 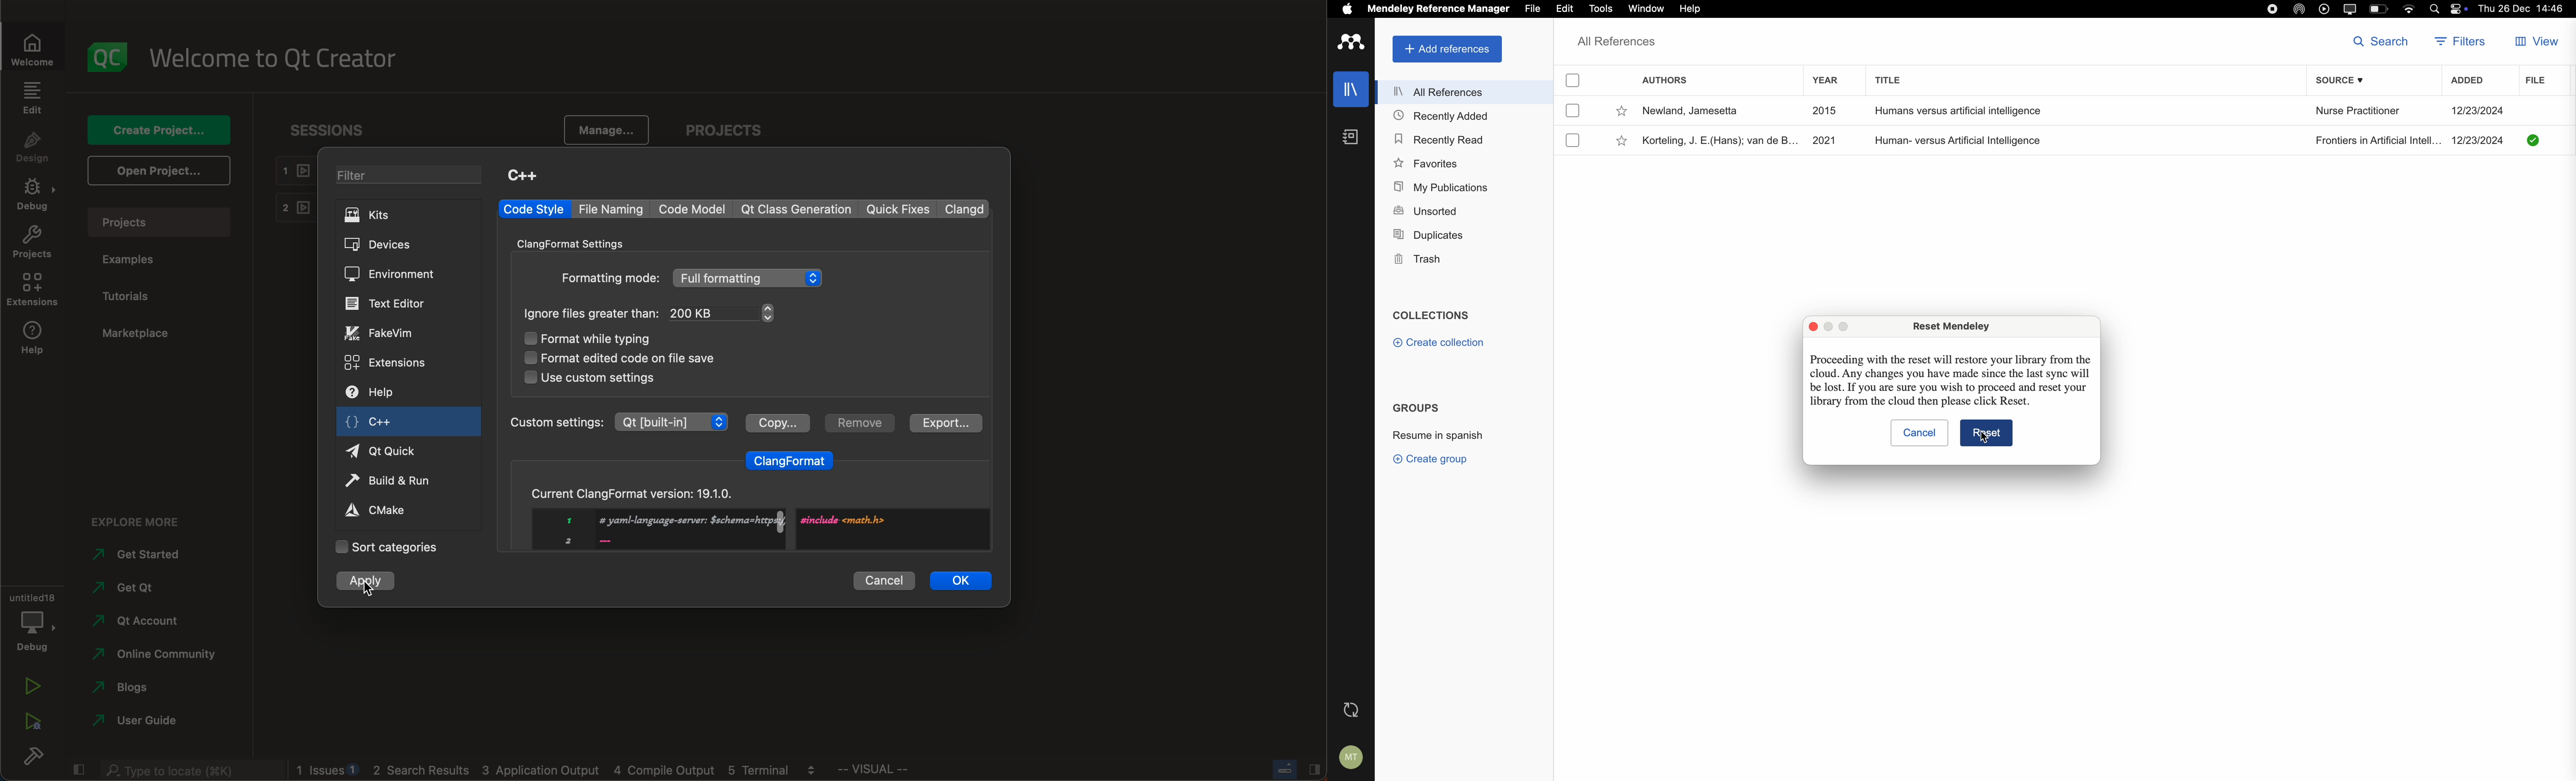 What do you see at coordinates (136, 690) in the screenshot?
I see `blogs` at bounding box center [136, 690].